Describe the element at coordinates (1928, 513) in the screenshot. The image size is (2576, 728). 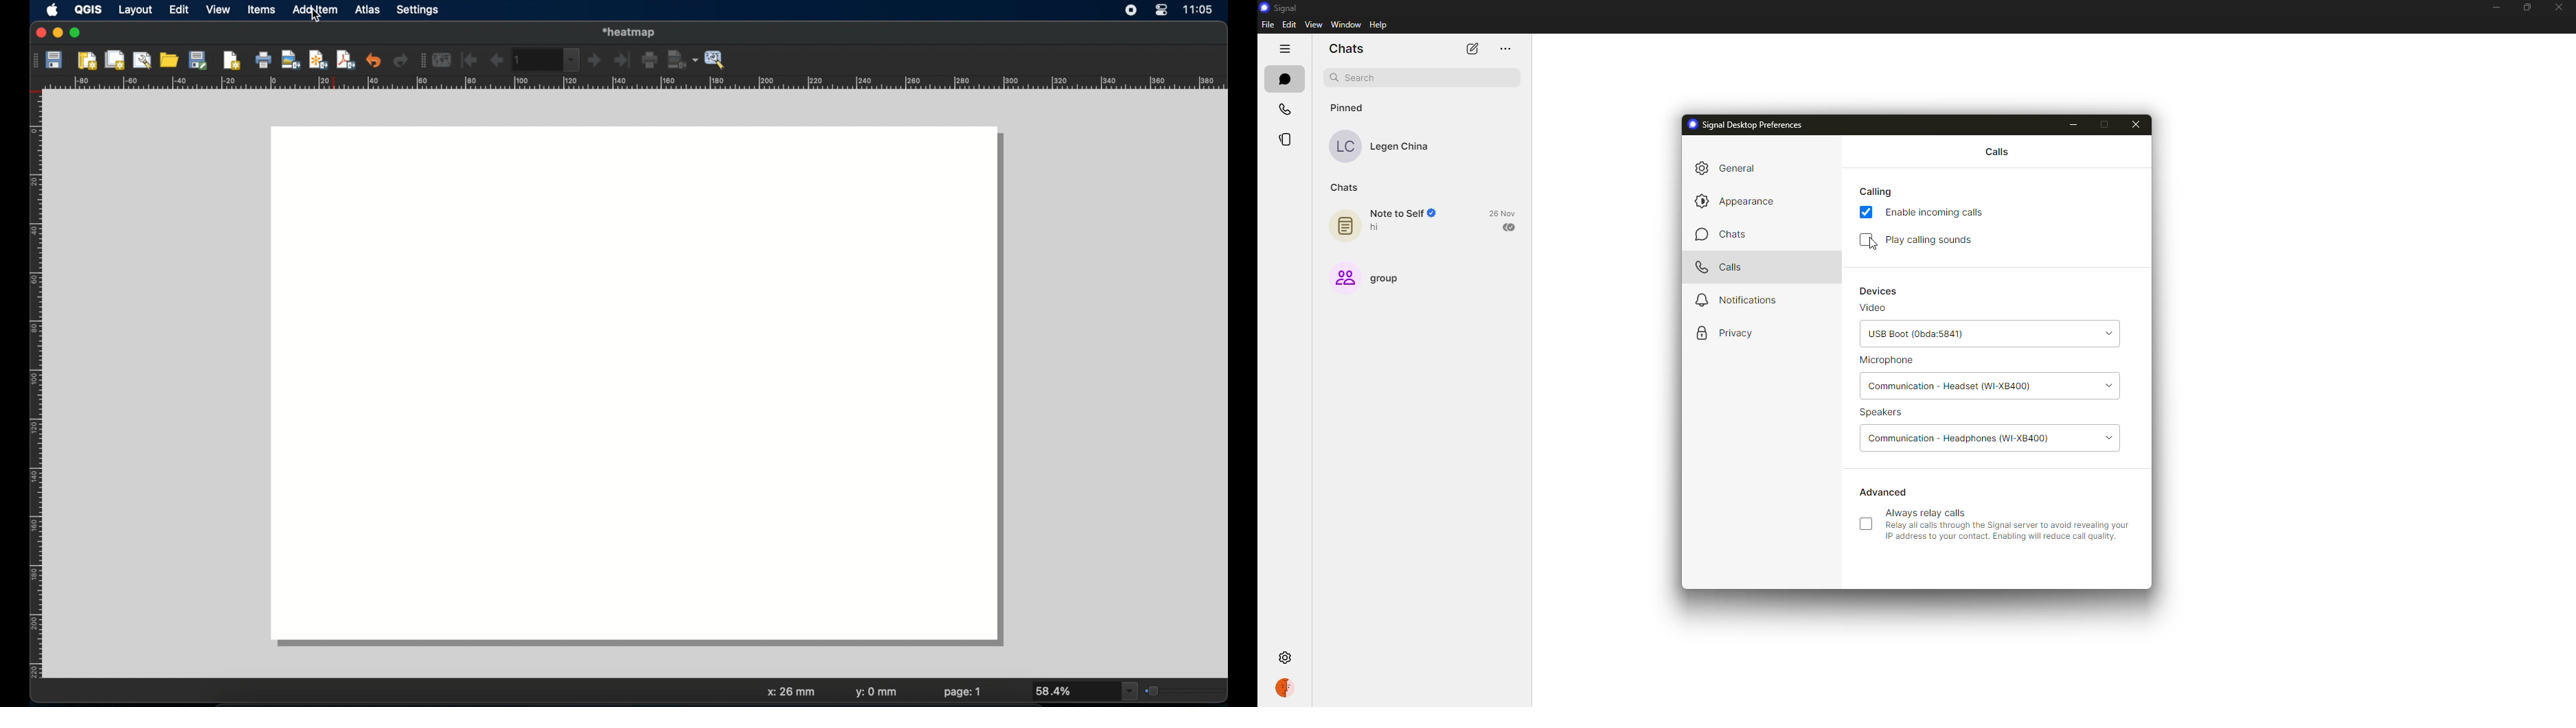
I see `always relay calls` at that location.